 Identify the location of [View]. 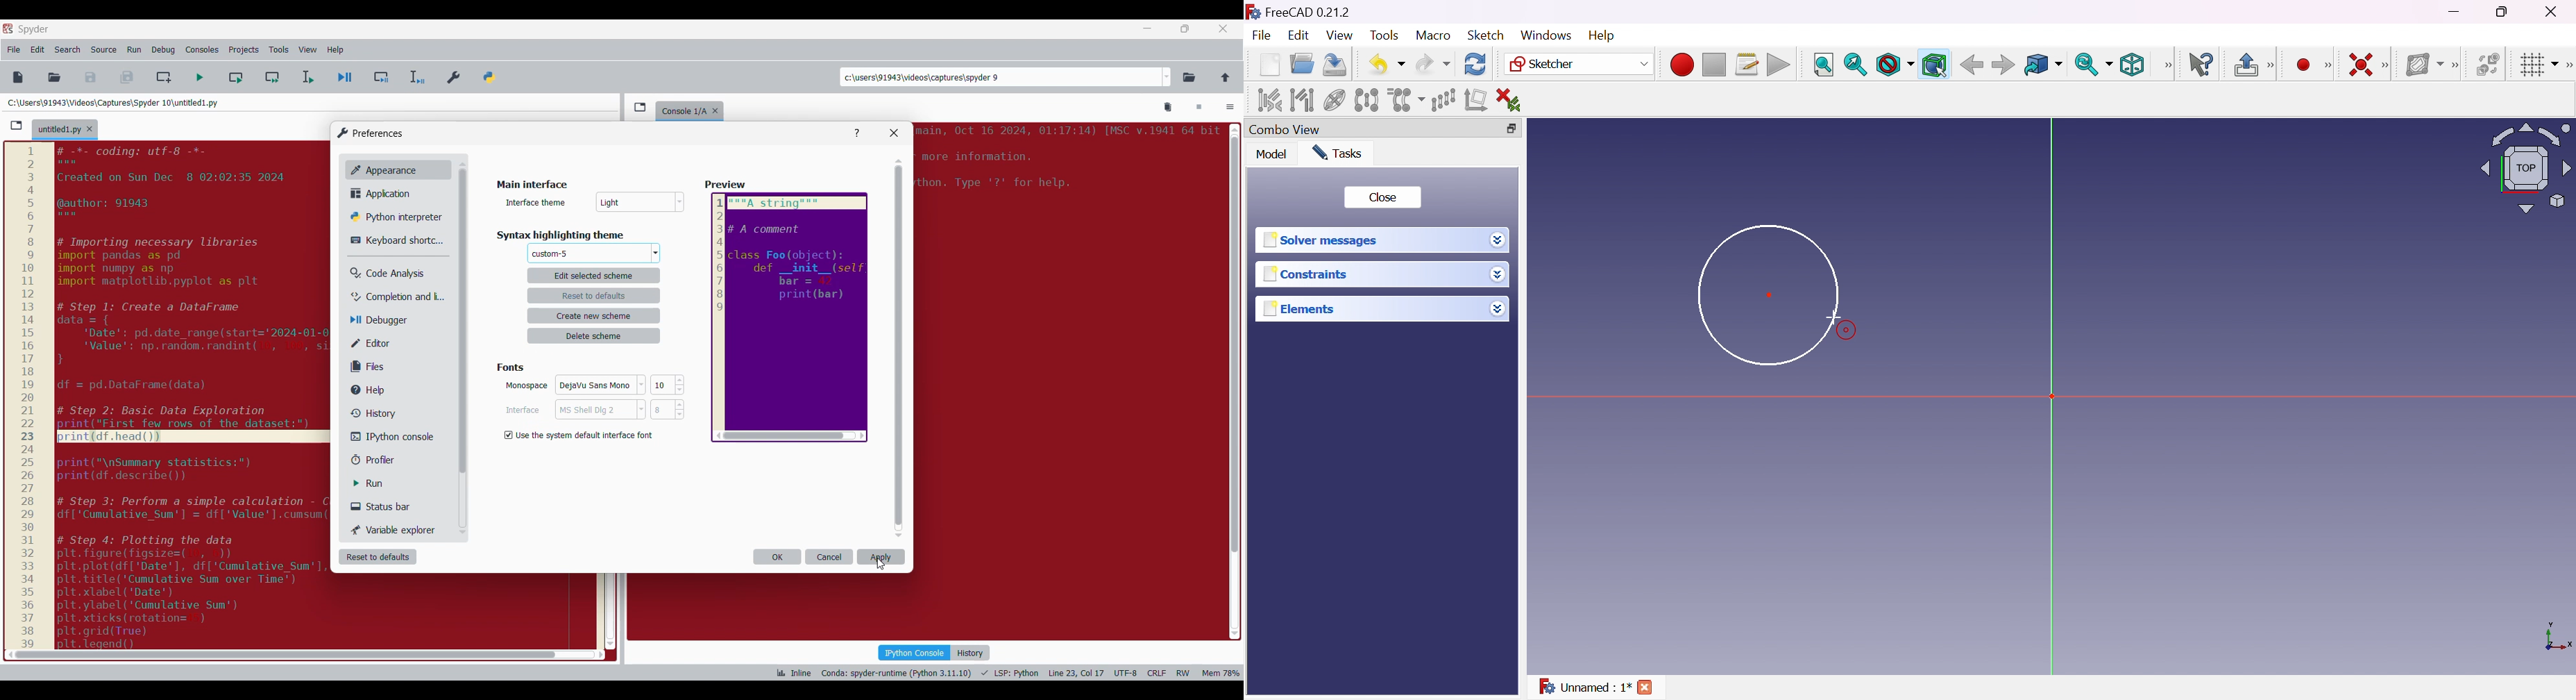
(2166, 66).